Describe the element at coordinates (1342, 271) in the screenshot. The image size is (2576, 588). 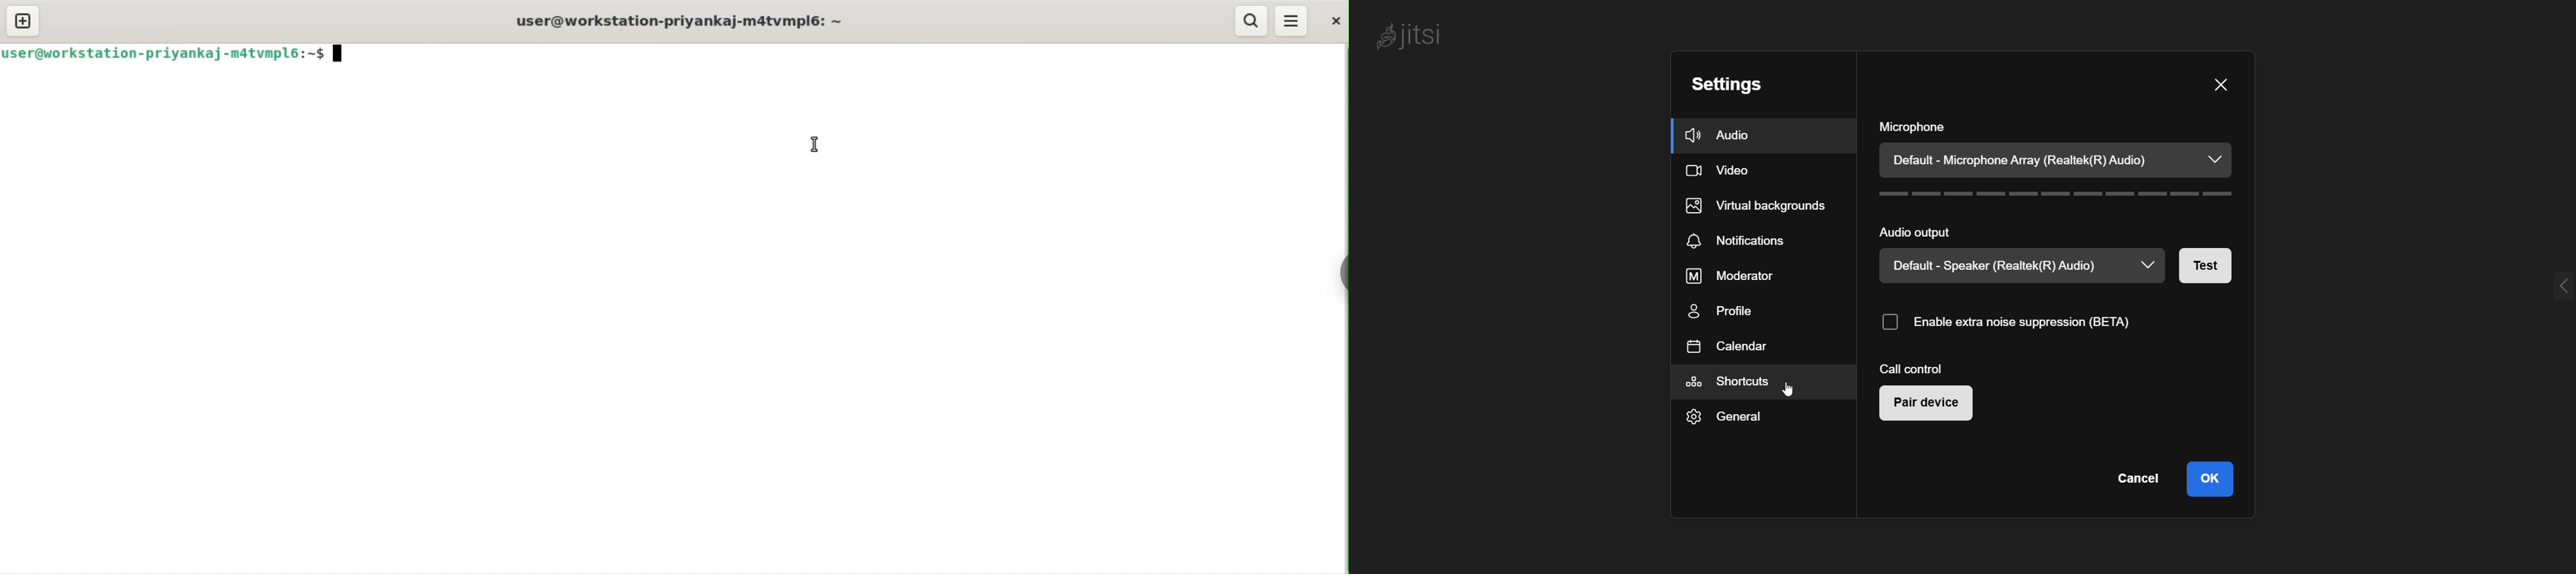
I see `sidebar` at that location.